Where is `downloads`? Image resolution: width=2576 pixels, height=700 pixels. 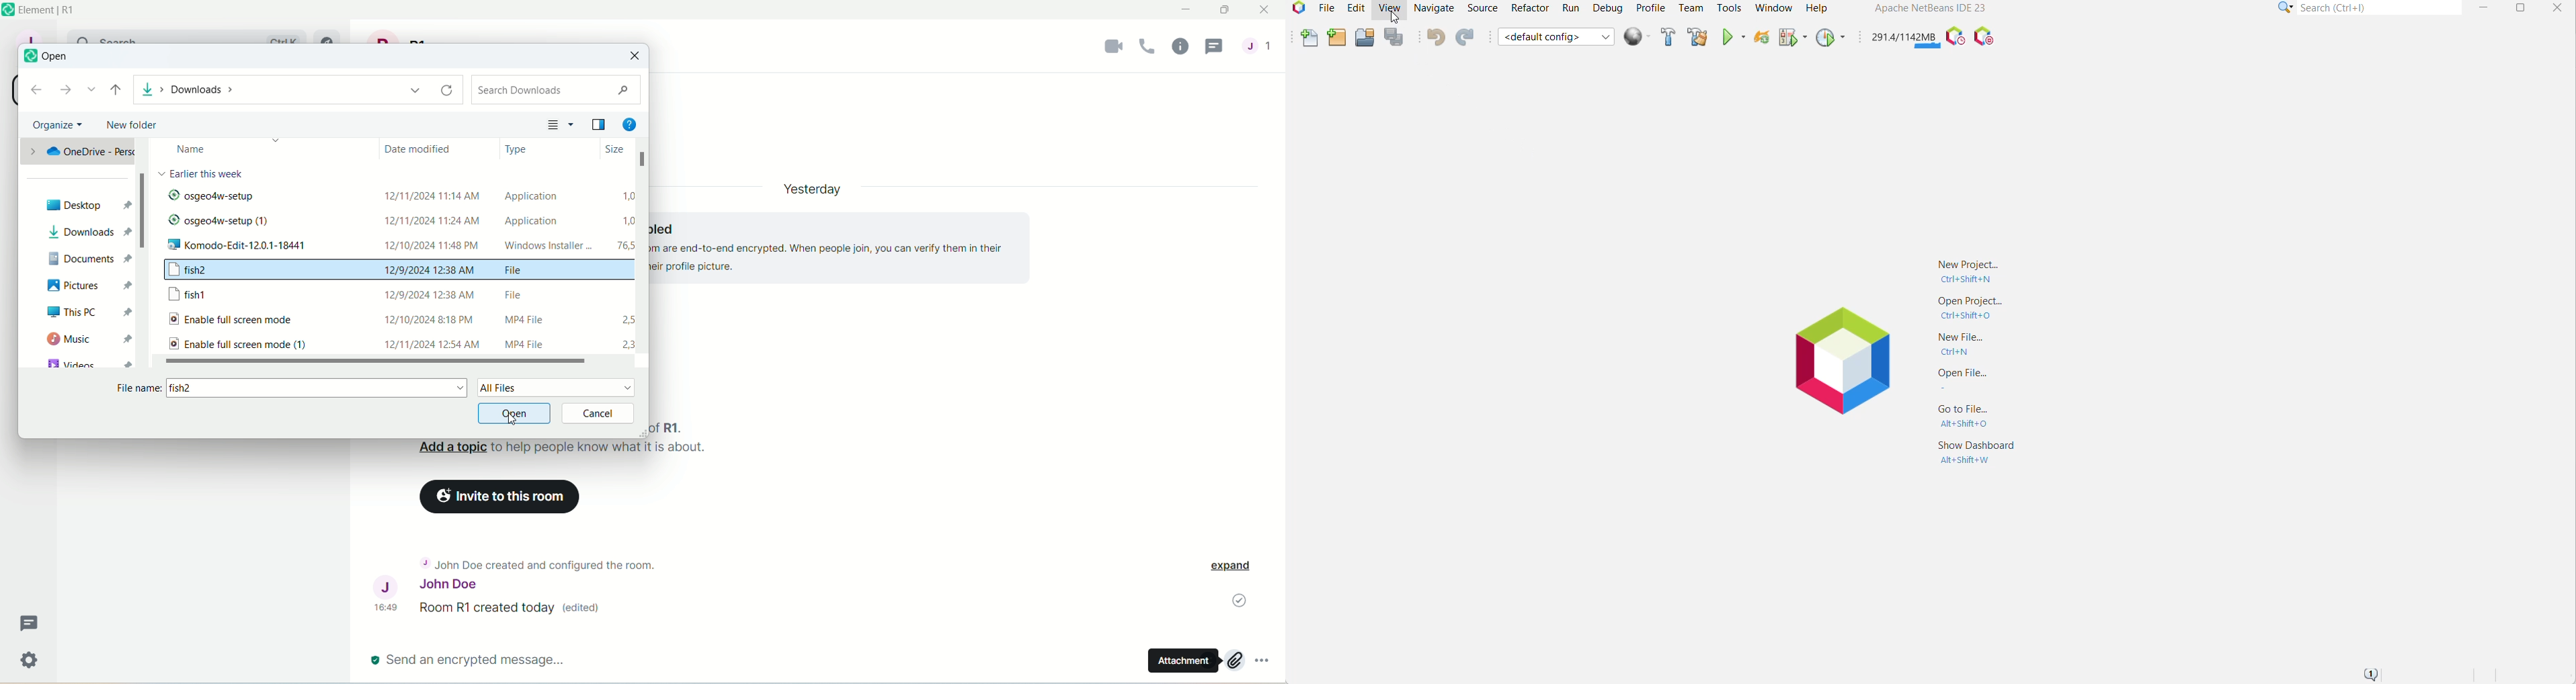 downloads is located at coordinates (90, 232).